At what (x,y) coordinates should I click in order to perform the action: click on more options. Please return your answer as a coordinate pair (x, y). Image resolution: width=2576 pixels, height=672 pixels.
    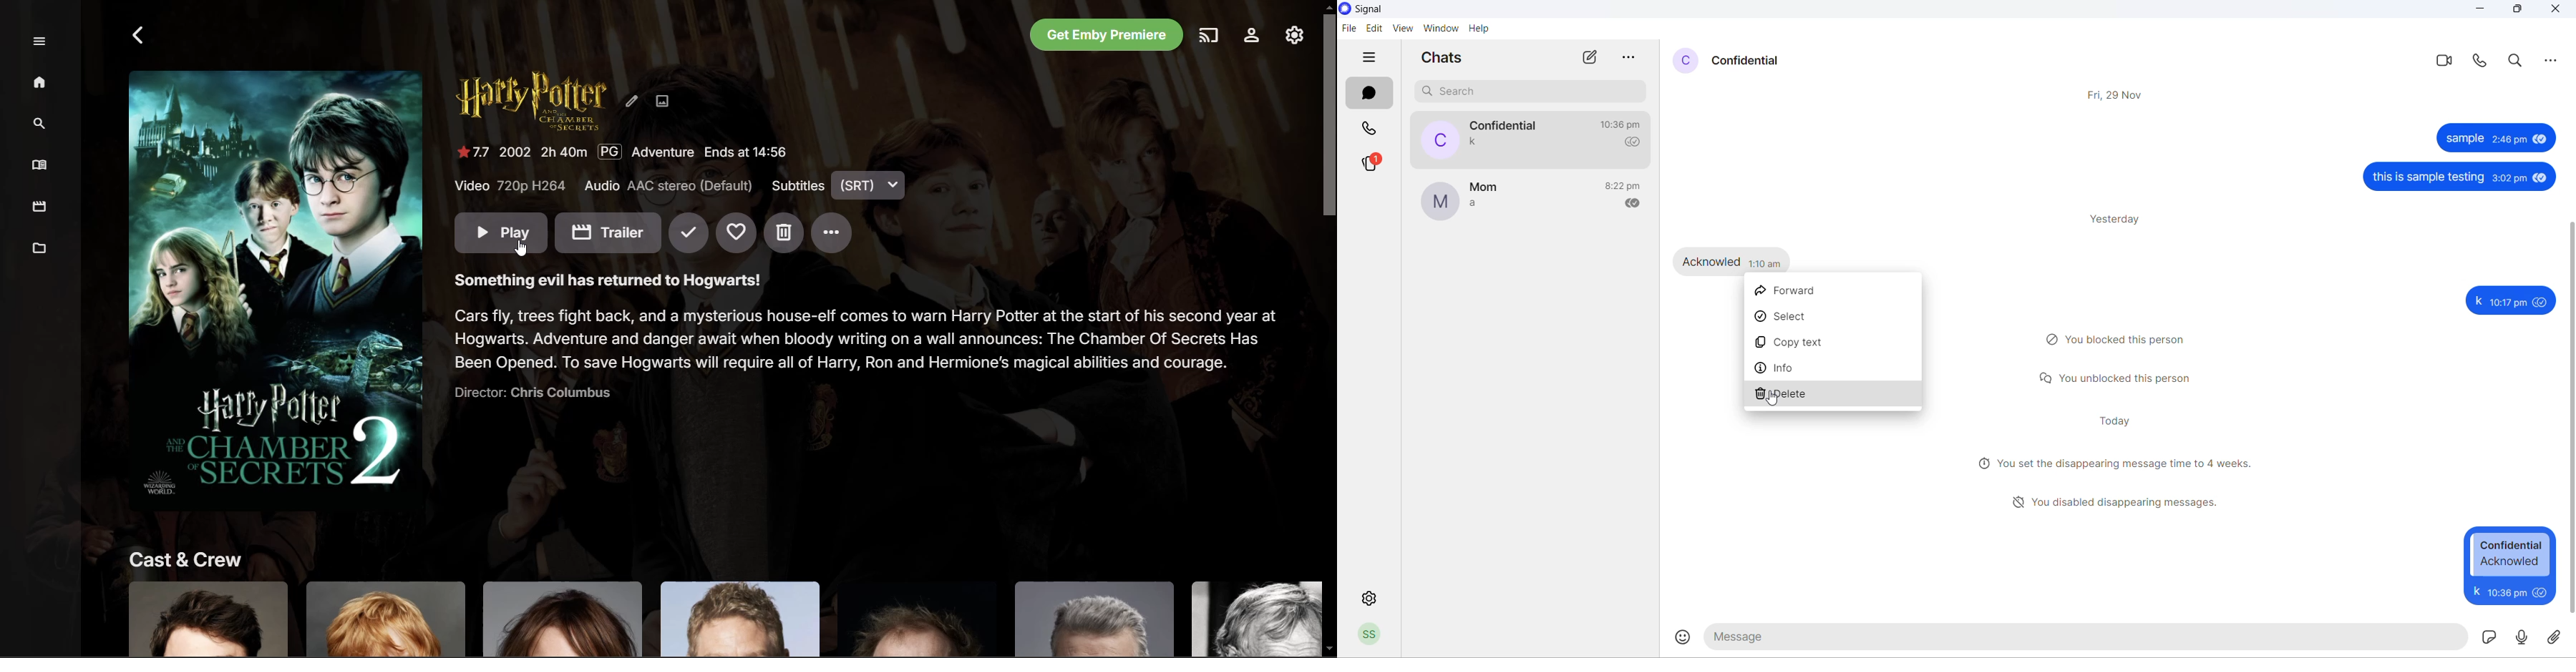
    Looking at the image, I should click on (2555, 62).